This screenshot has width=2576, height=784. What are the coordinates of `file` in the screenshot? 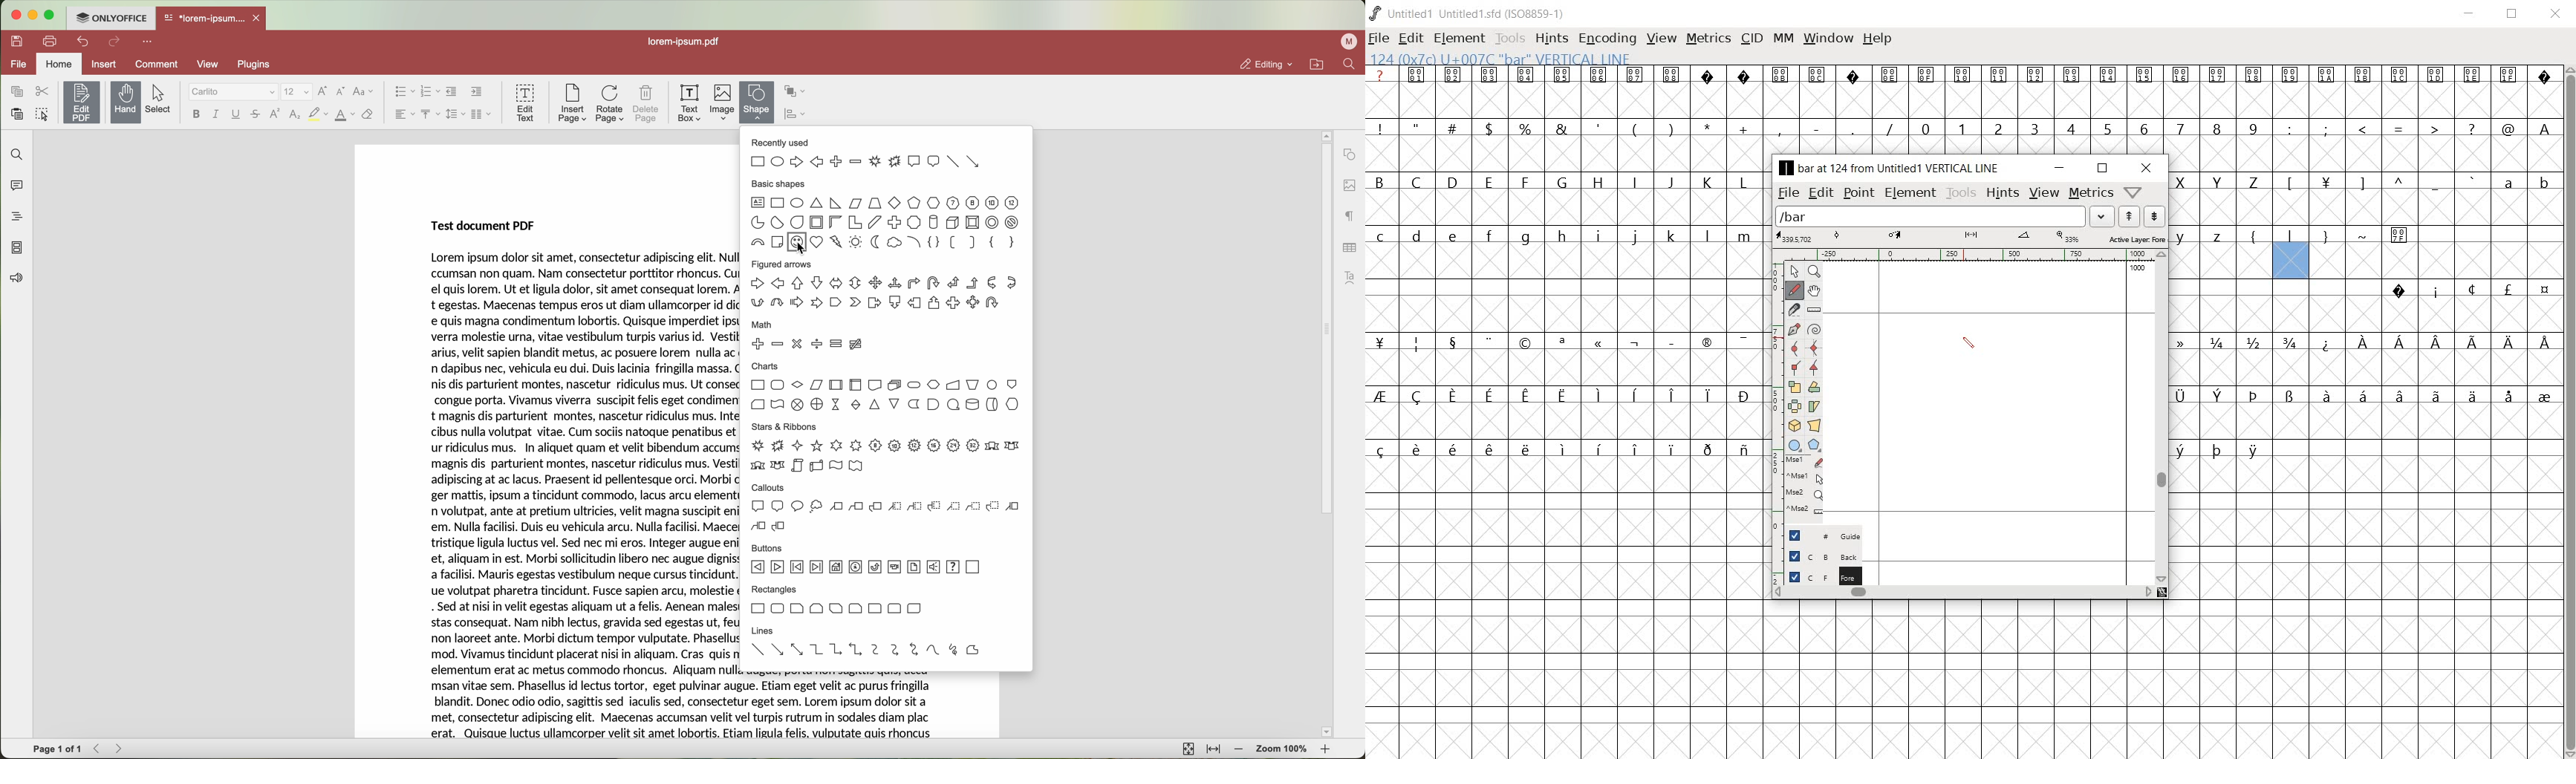 It's located at (1788, 194).